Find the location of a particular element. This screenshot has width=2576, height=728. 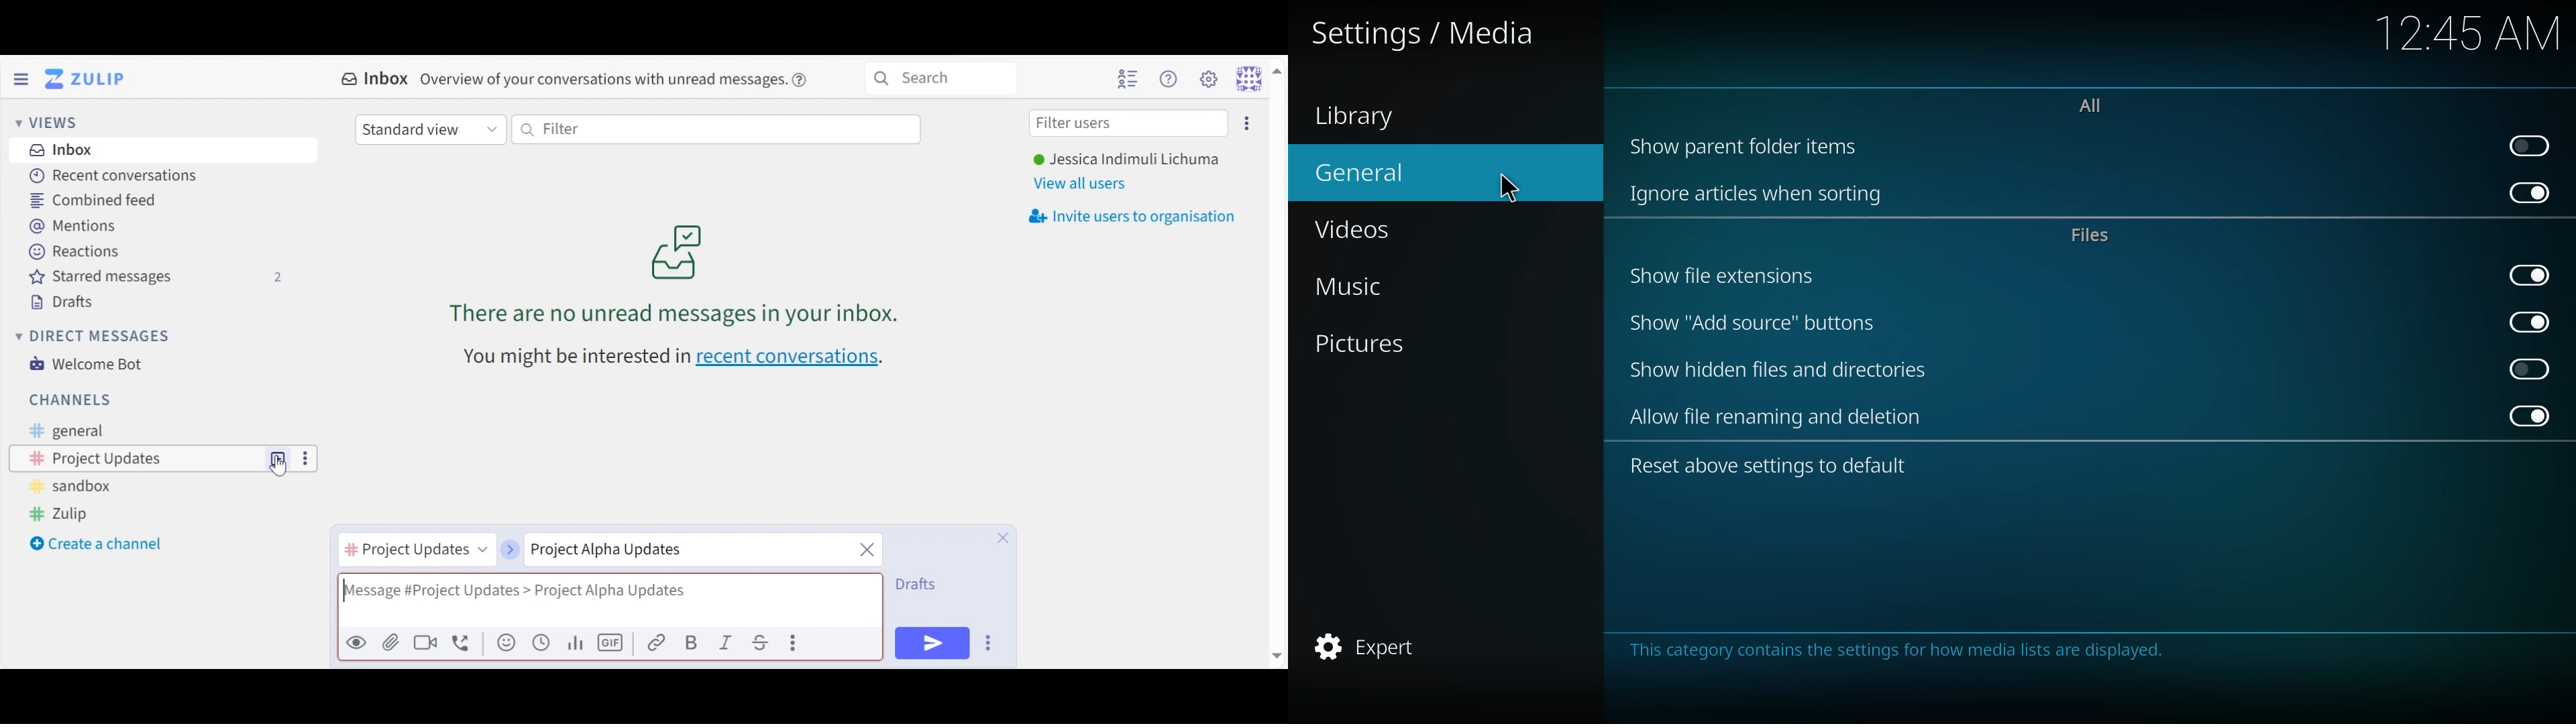

Settings menu is located at coordinates (1208, 78).